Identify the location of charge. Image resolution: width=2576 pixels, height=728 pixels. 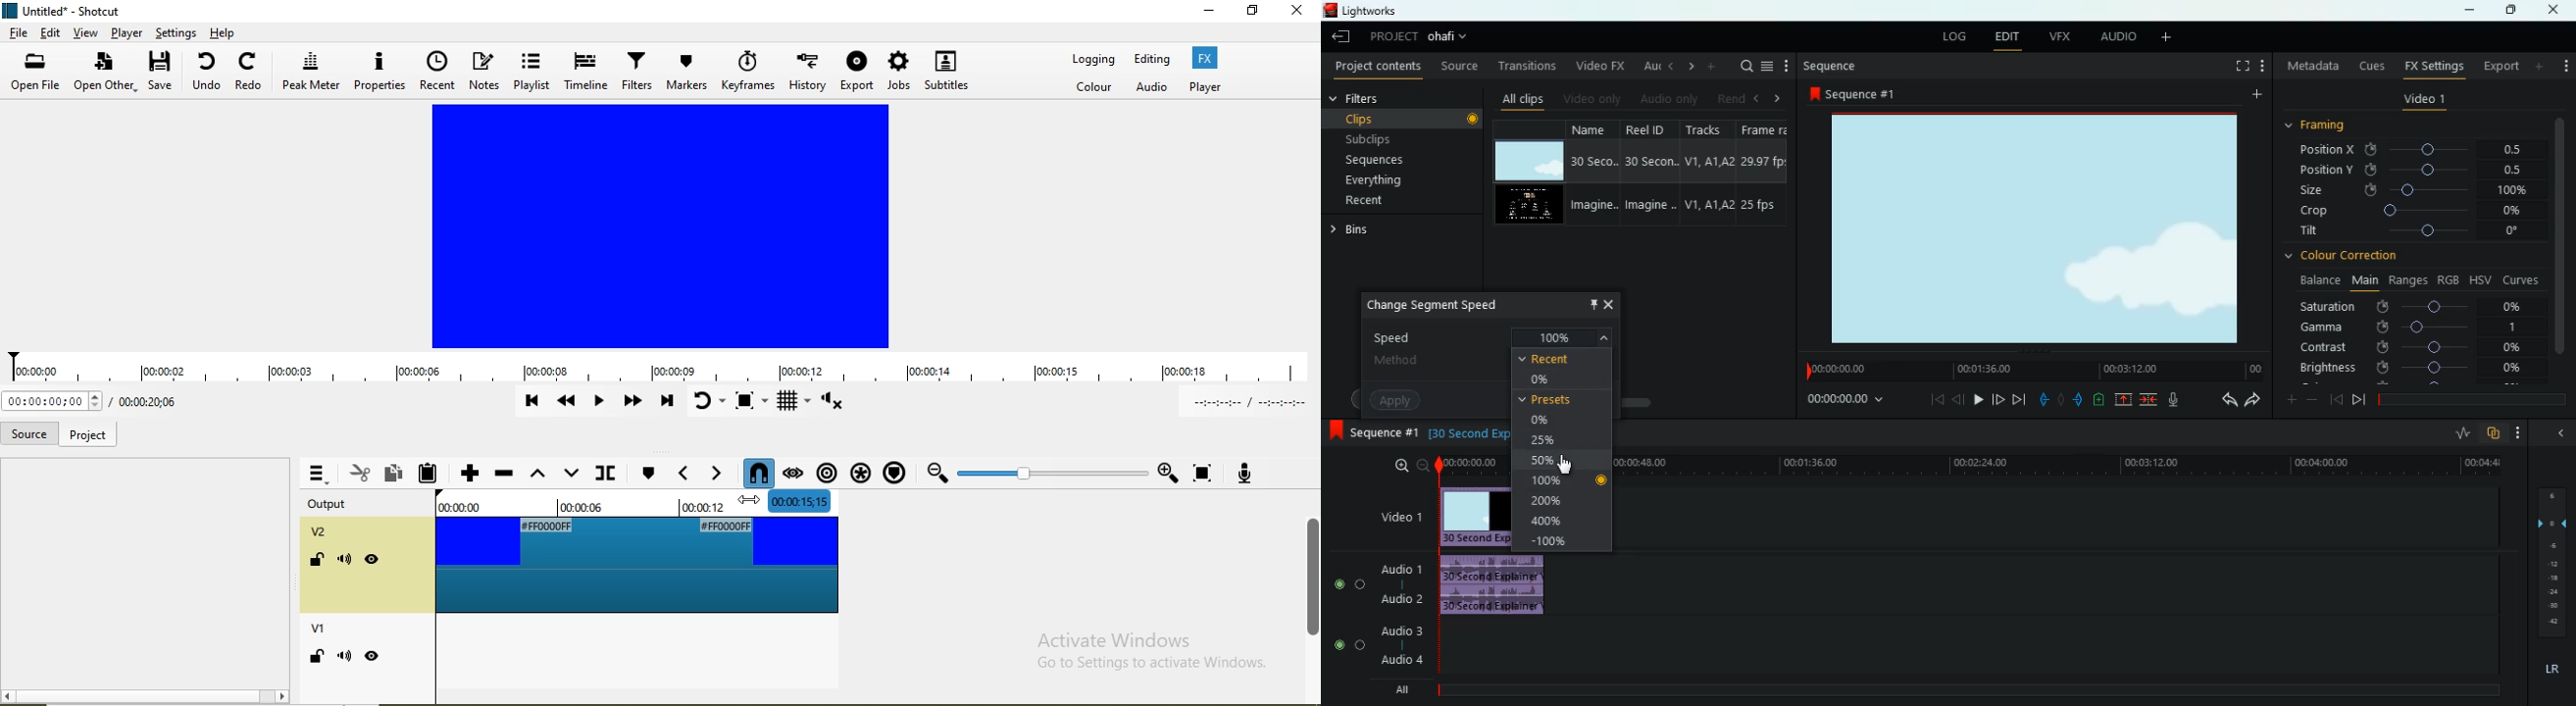
(2099, 399).